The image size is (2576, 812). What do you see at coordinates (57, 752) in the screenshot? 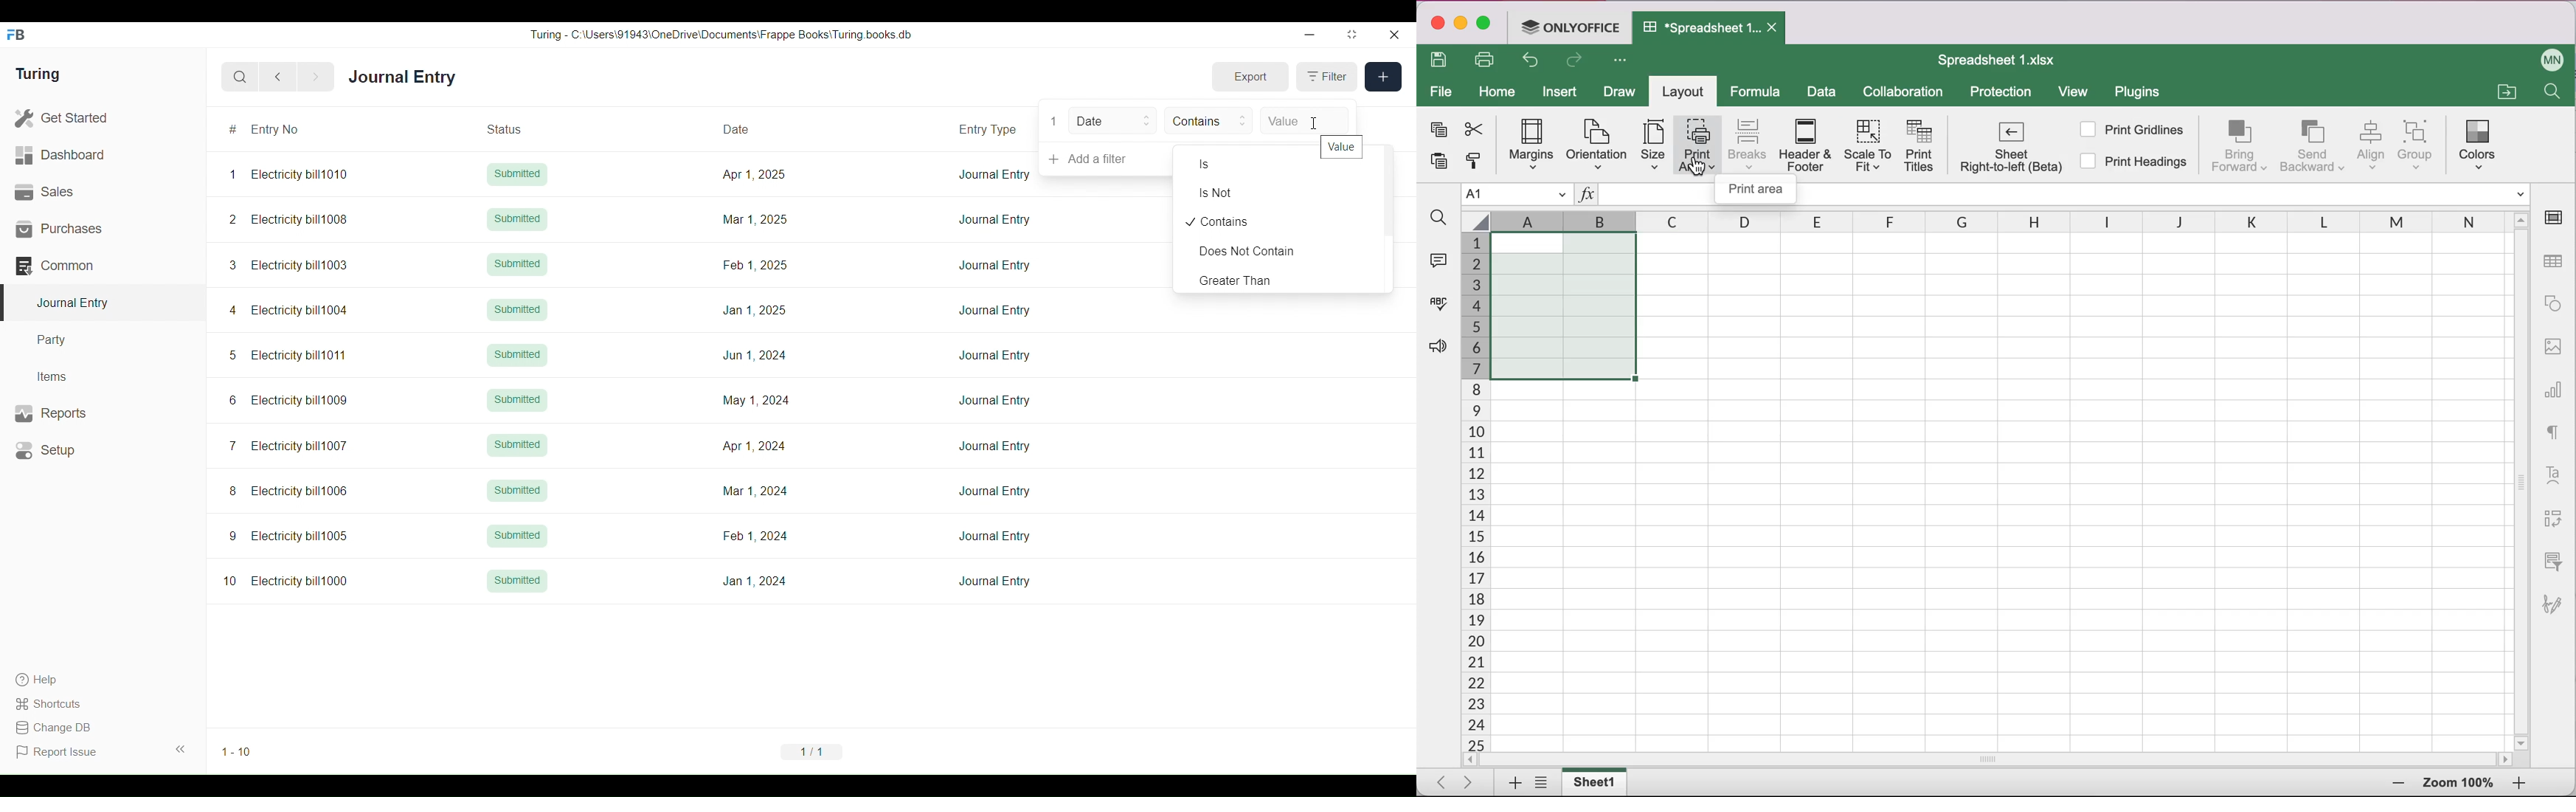
I see `Report Issue` at bounding box center [57, 752].